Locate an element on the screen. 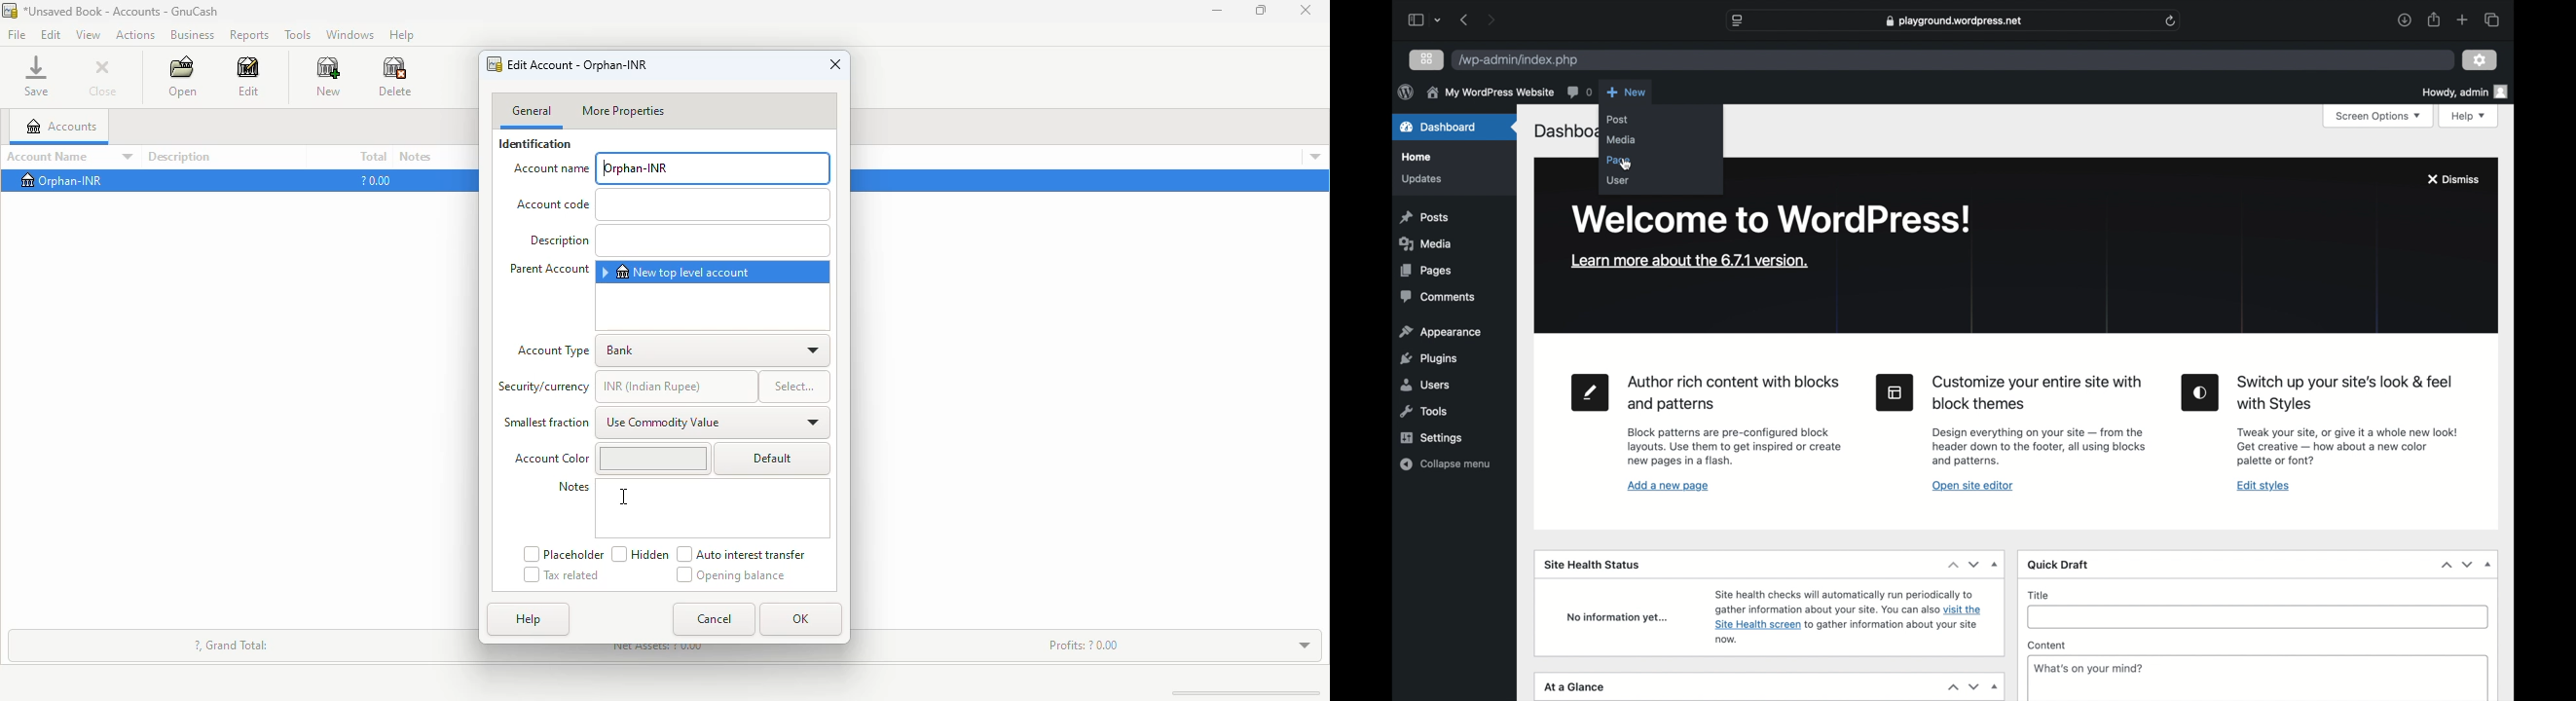  stepper buttons is located at coordinates (1963, 686).